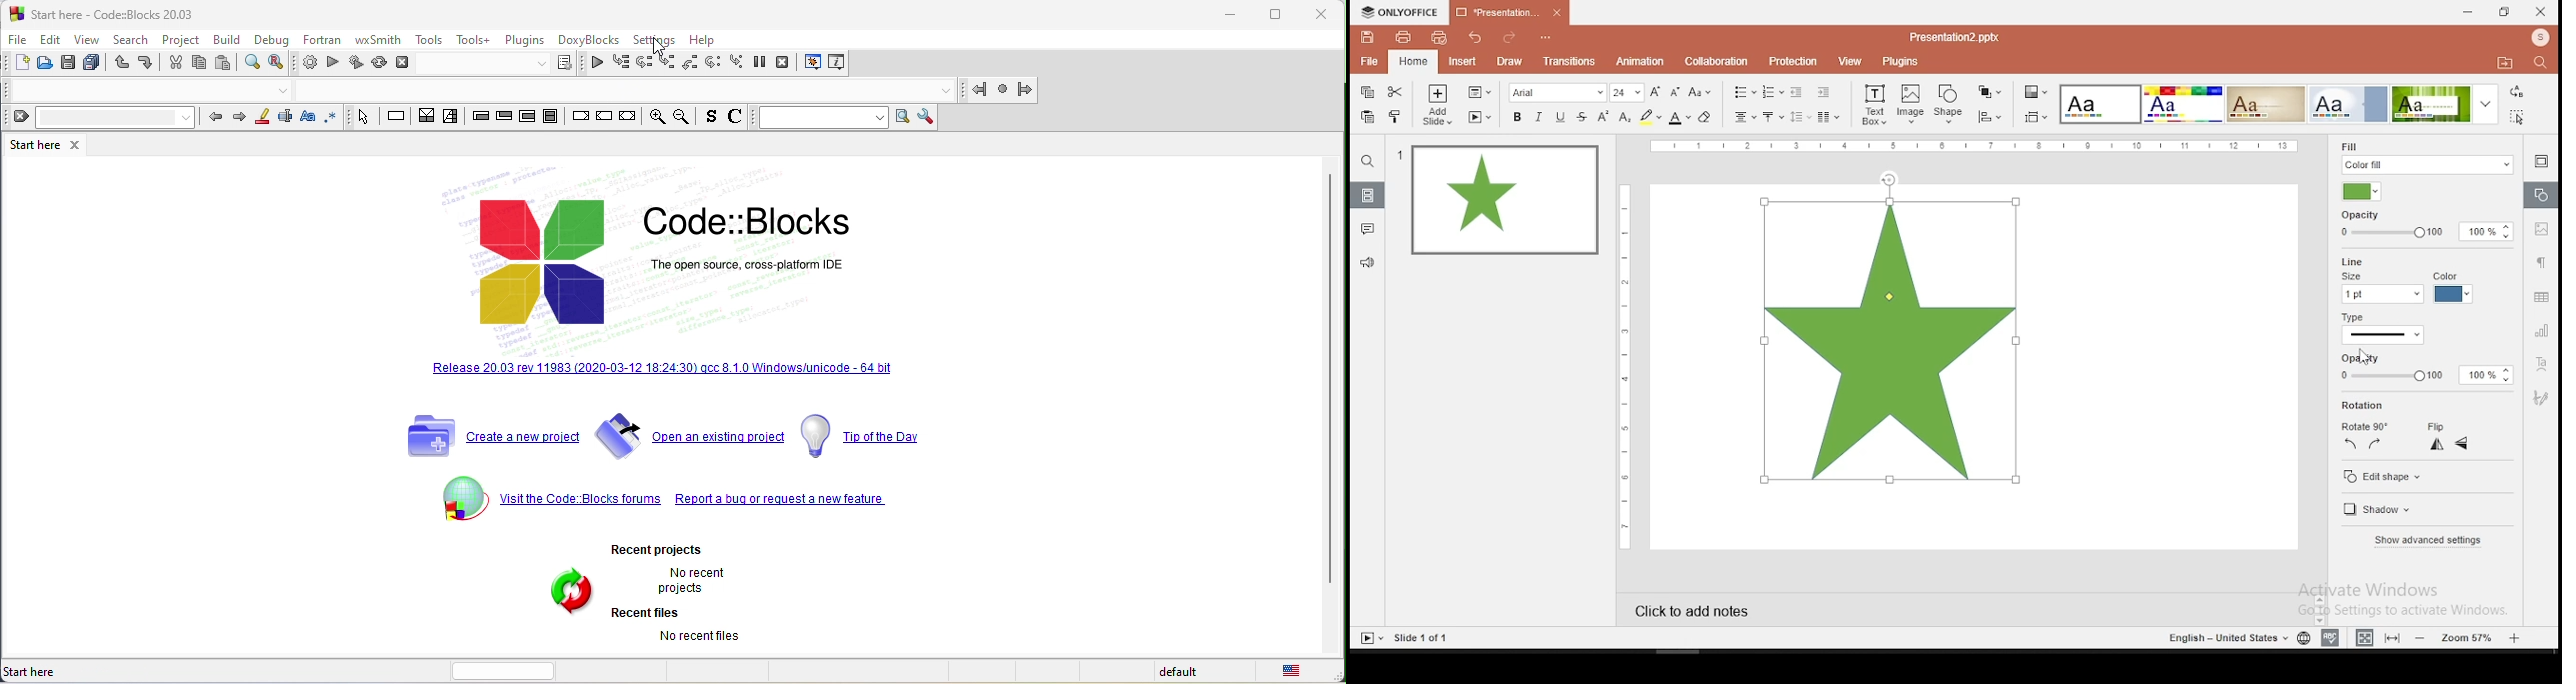 The image size is (2576, 700). What do you see at coordinates (692, 66) in the screenshot?
I see `step out` at bounding box center [692, 66].